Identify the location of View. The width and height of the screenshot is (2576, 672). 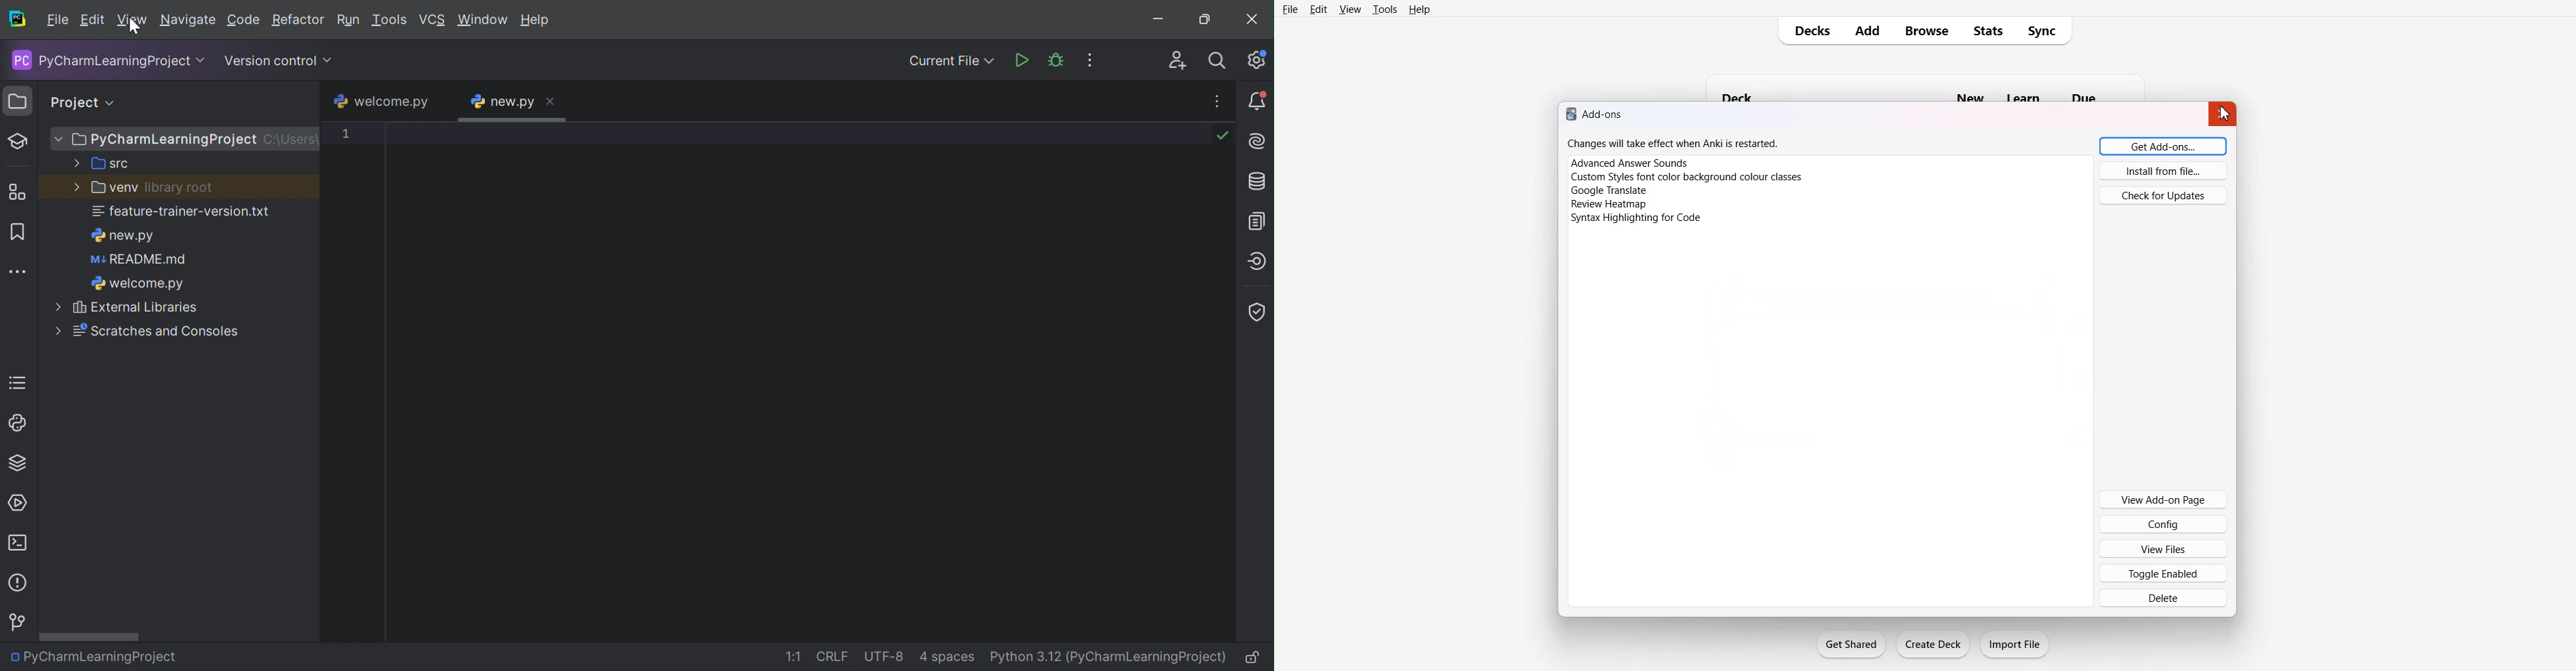
(133, 20).